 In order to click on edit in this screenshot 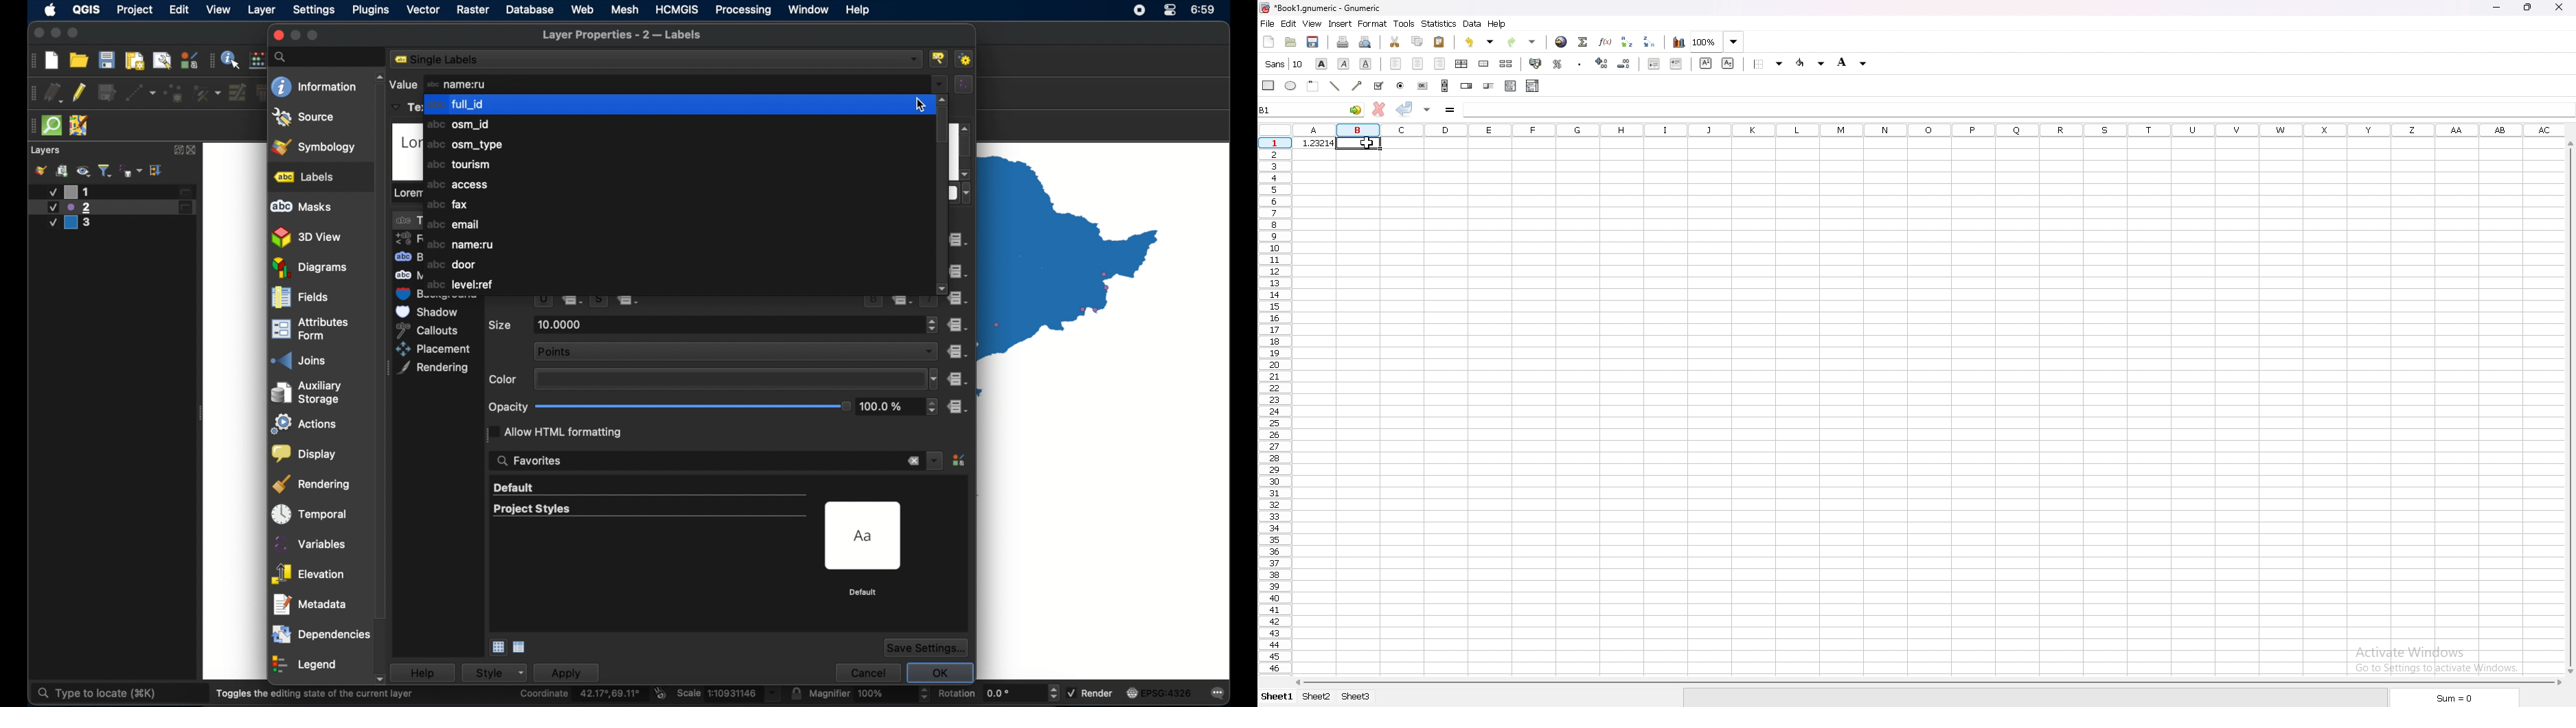, I will do `click(1289, 24)`.